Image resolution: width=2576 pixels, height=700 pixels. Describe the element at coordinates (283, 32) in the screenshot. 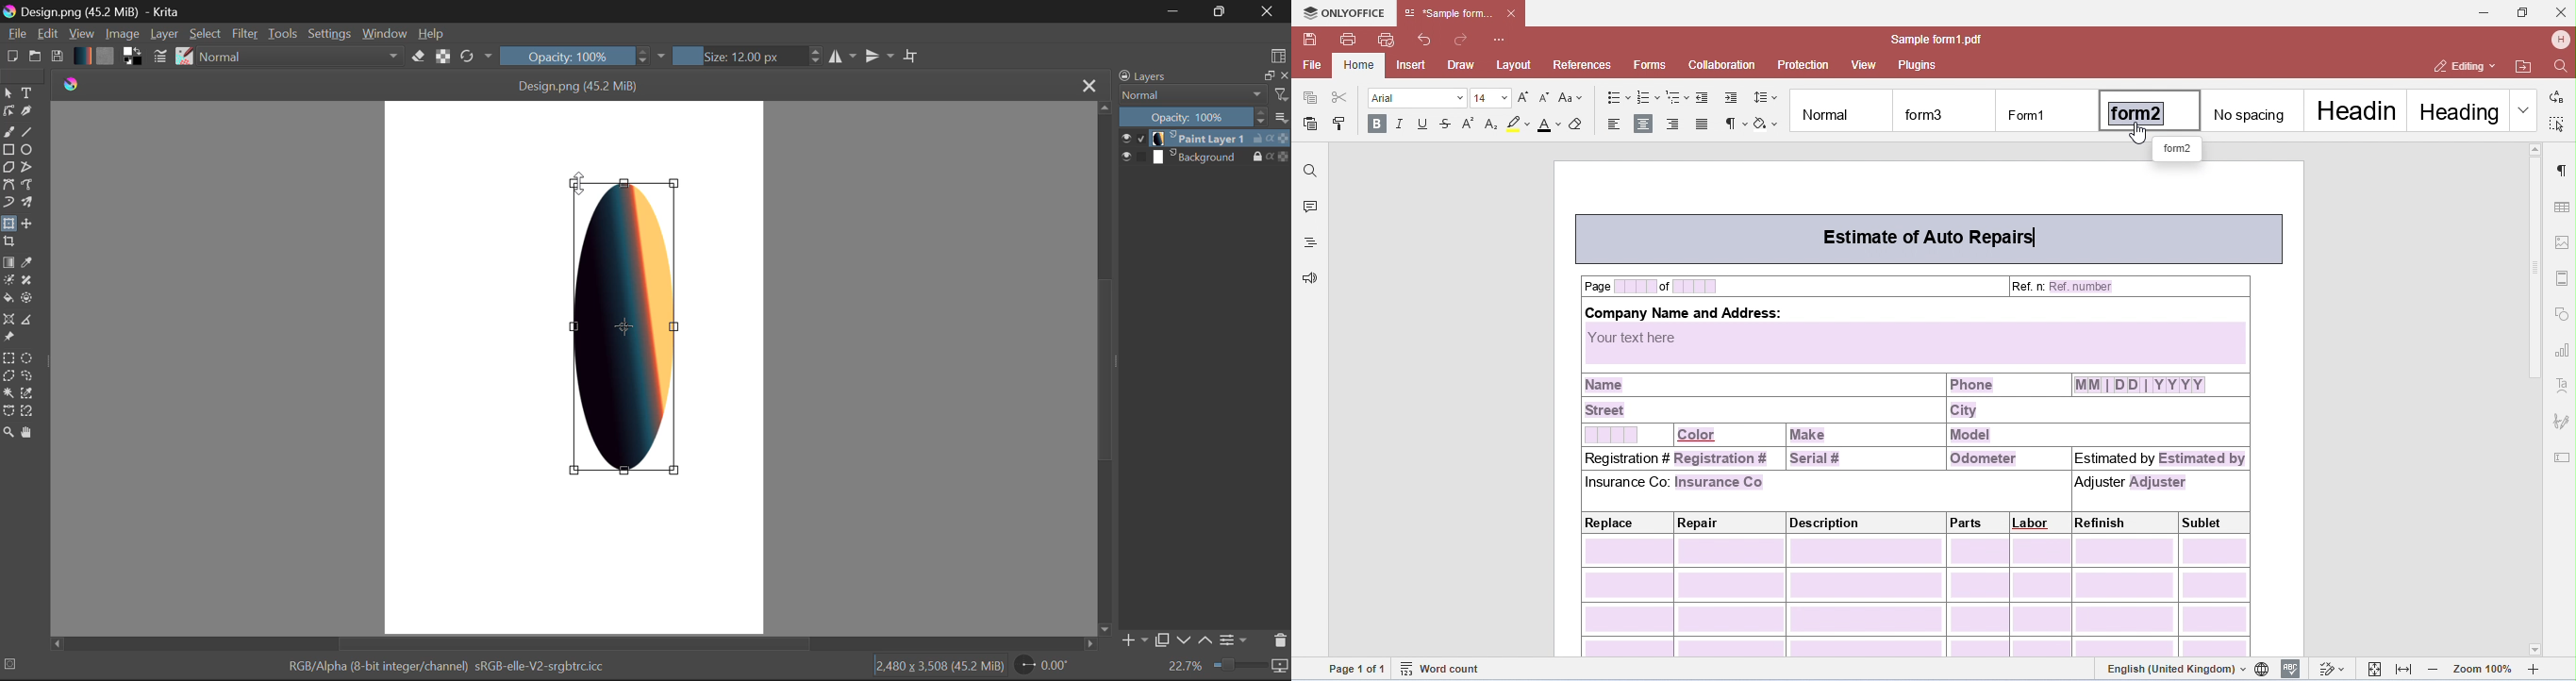

I see `Tools` at that location.